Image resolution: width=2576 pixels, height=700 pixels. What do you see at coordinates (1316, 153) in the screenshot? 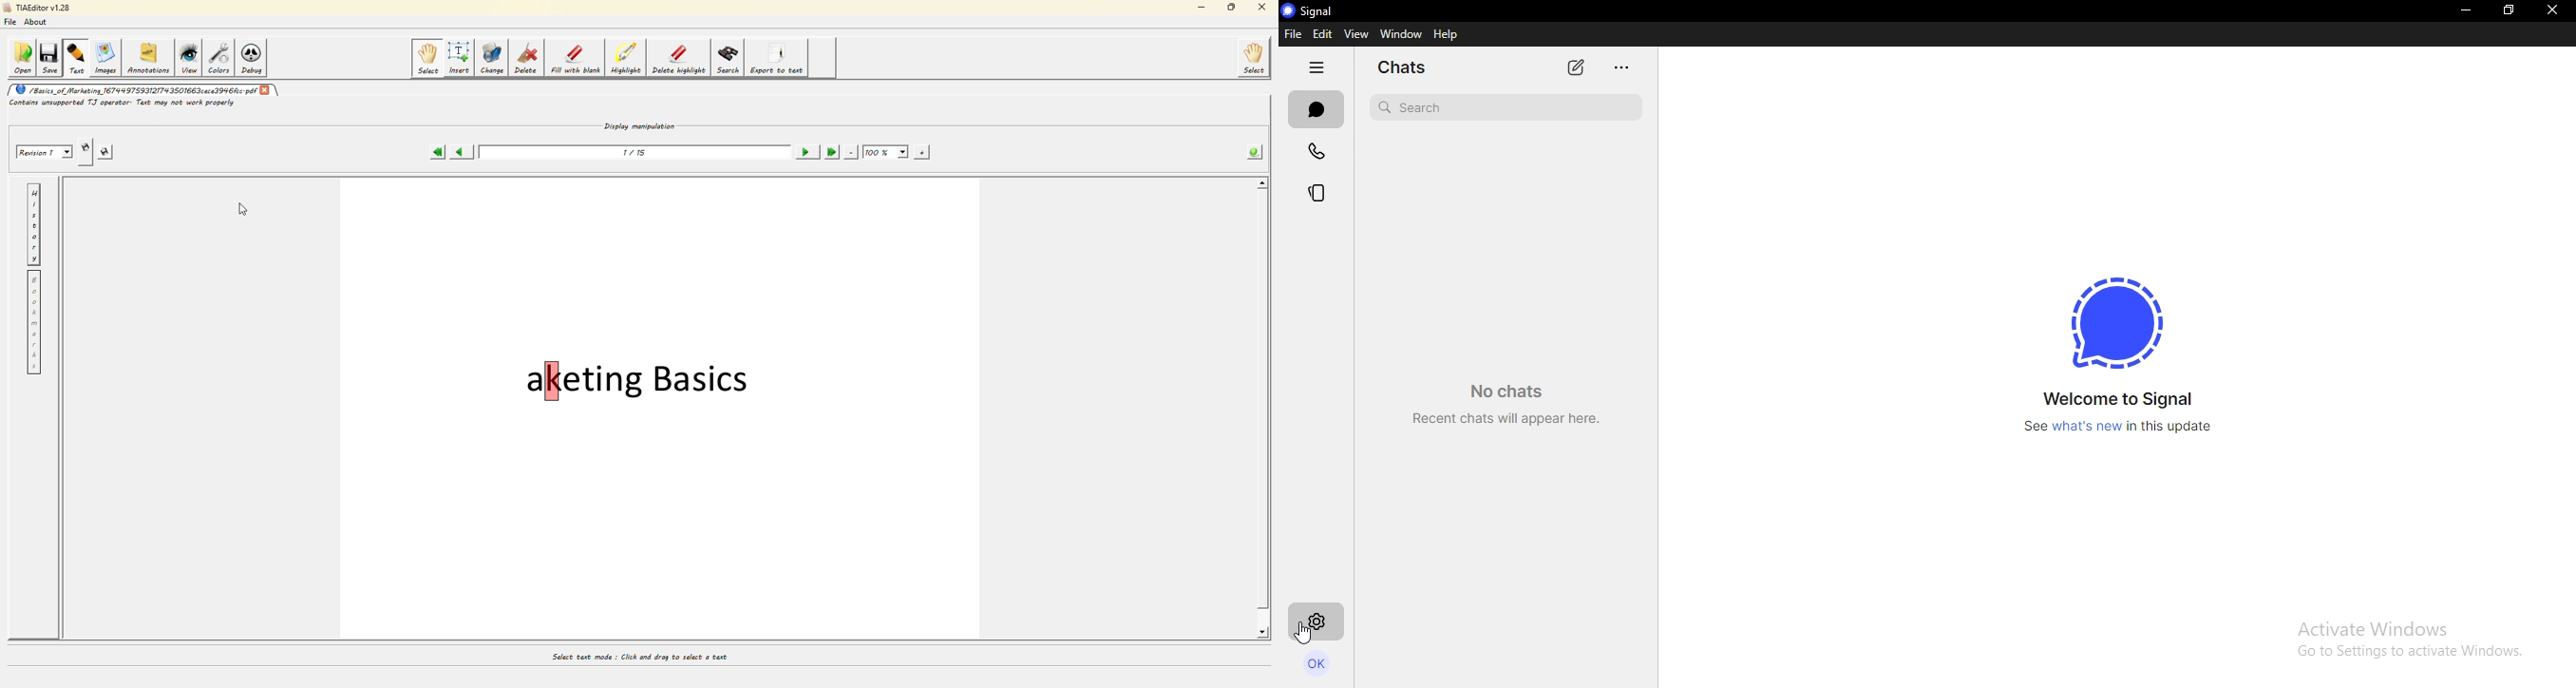
I see `calls` at bounding box center [1316, 153].